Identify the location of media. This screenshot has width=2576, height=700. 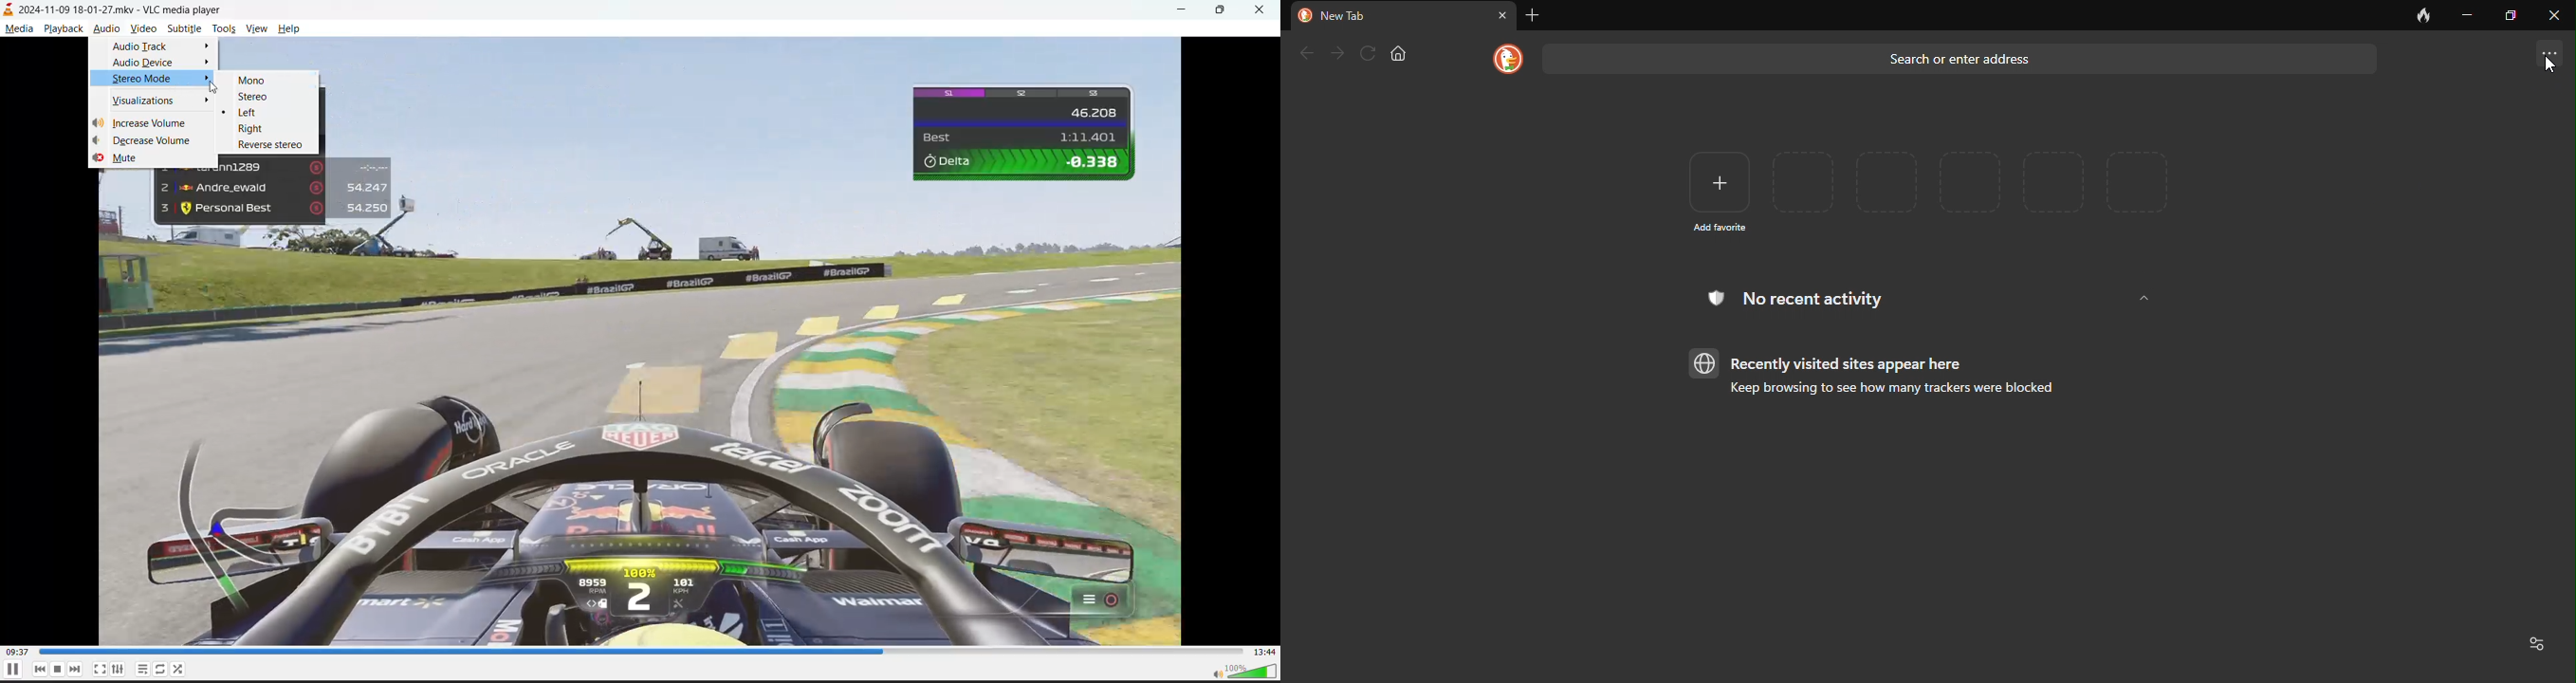
(19, 30).